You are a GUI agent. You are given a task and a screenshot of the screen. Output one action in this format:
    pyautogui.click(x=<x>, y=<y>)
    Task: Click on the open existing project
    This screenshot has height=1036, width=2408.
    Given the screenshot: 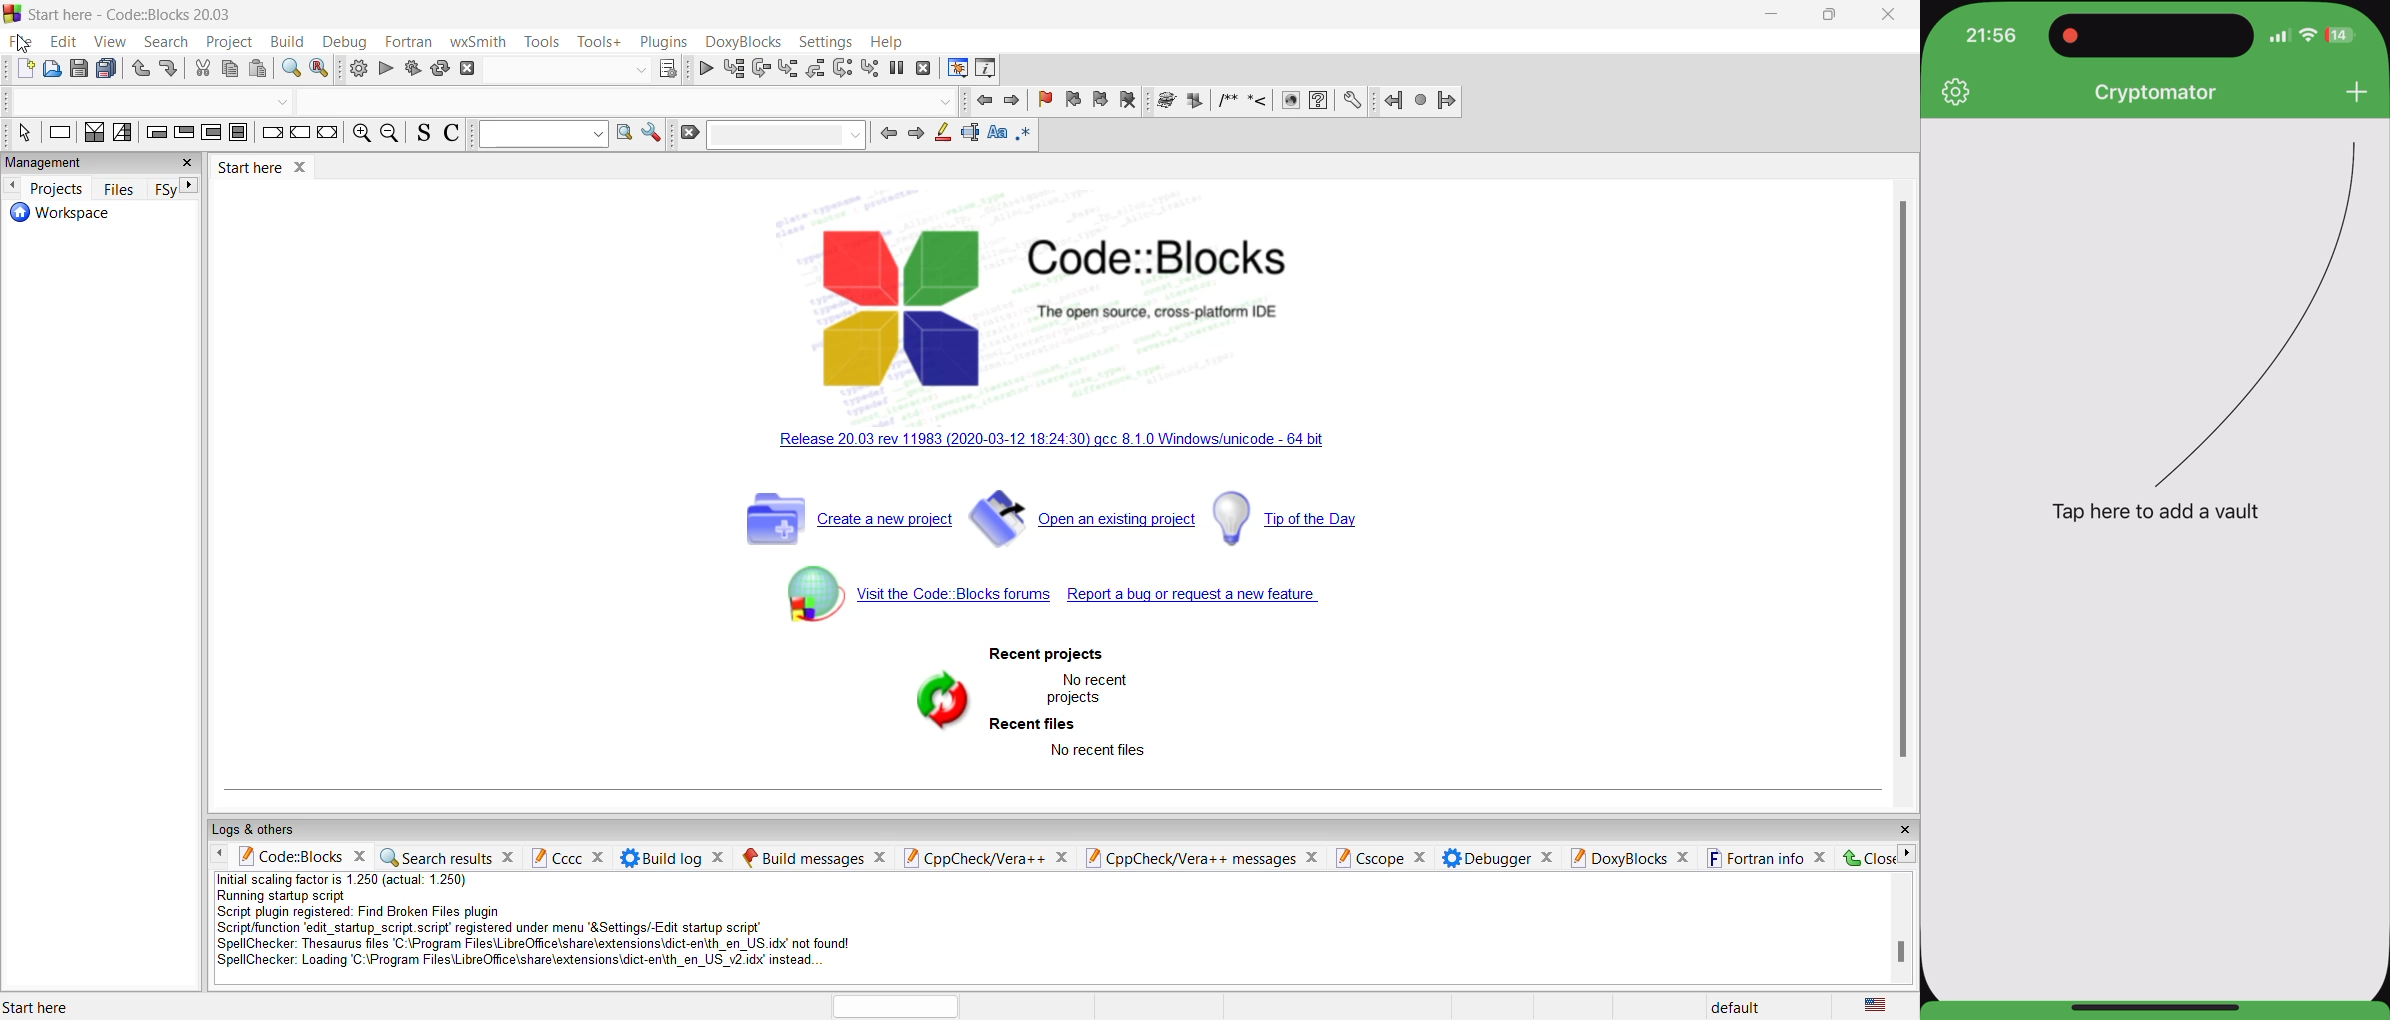 What is the action you would take?
    pyautogui.click(x=1084, y=524)
    